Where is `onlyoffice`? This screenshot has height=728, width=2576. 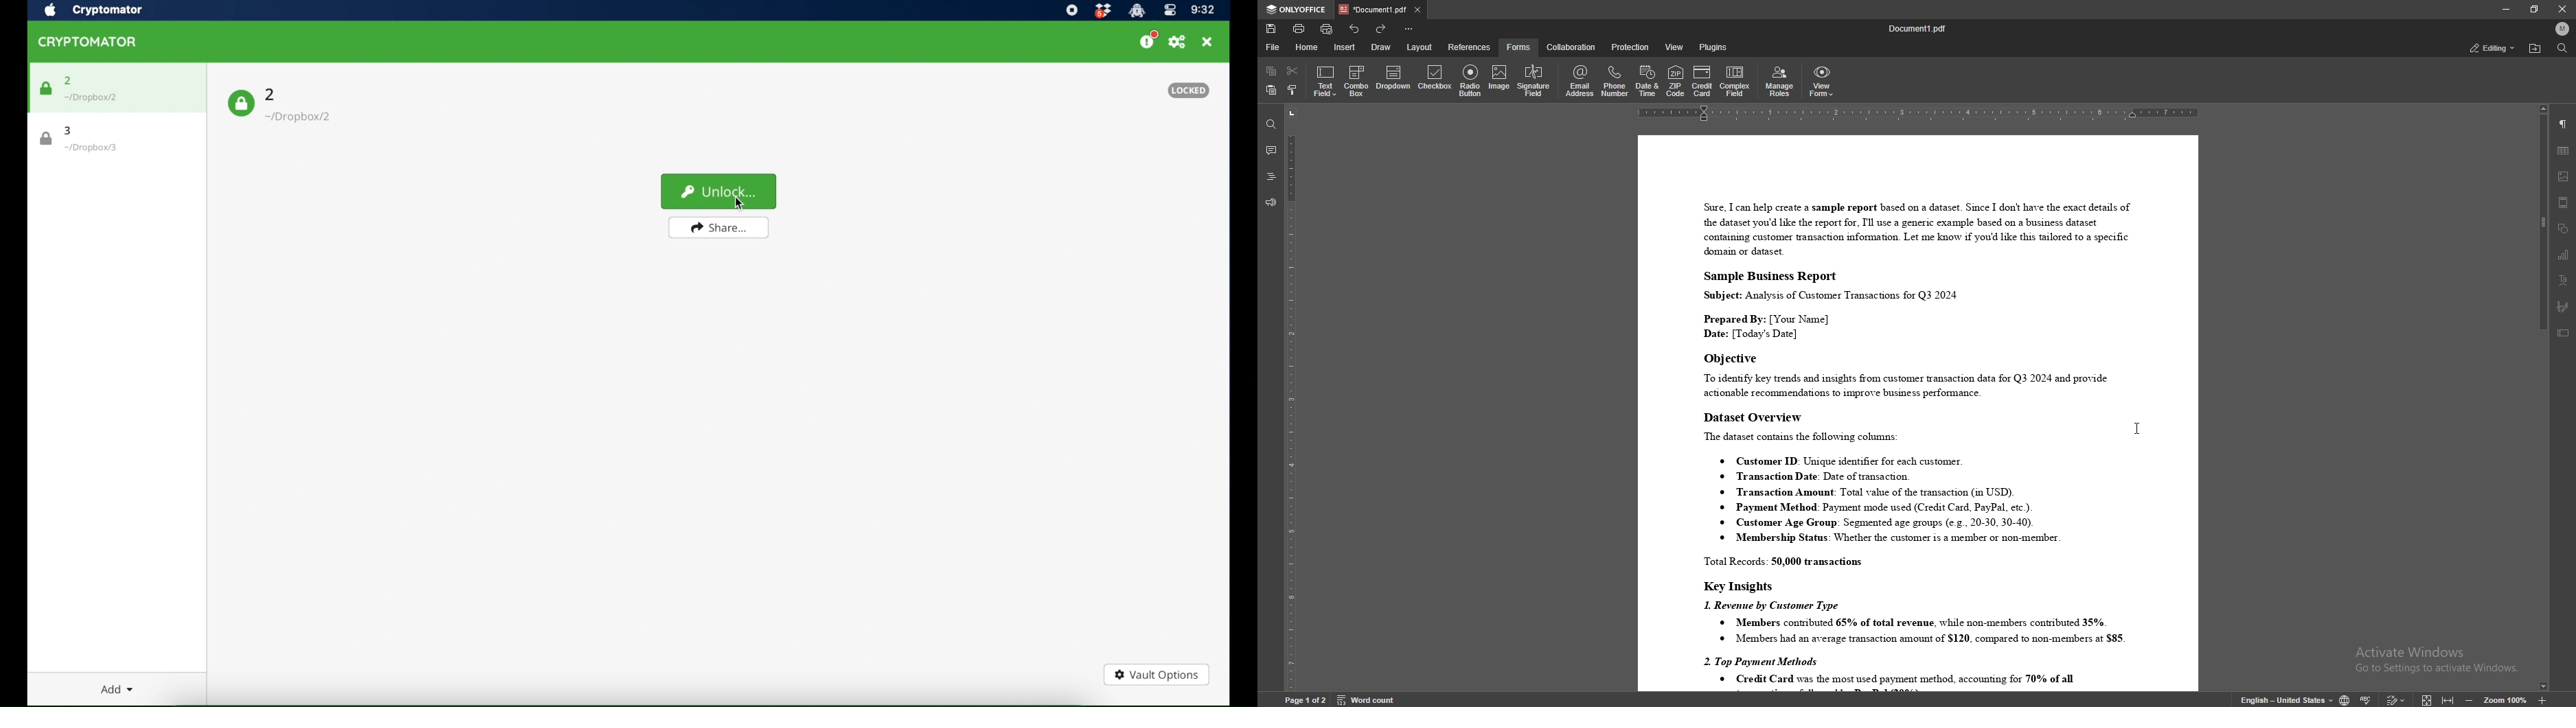 onlyoffice is located at coordinates (1299, 10).